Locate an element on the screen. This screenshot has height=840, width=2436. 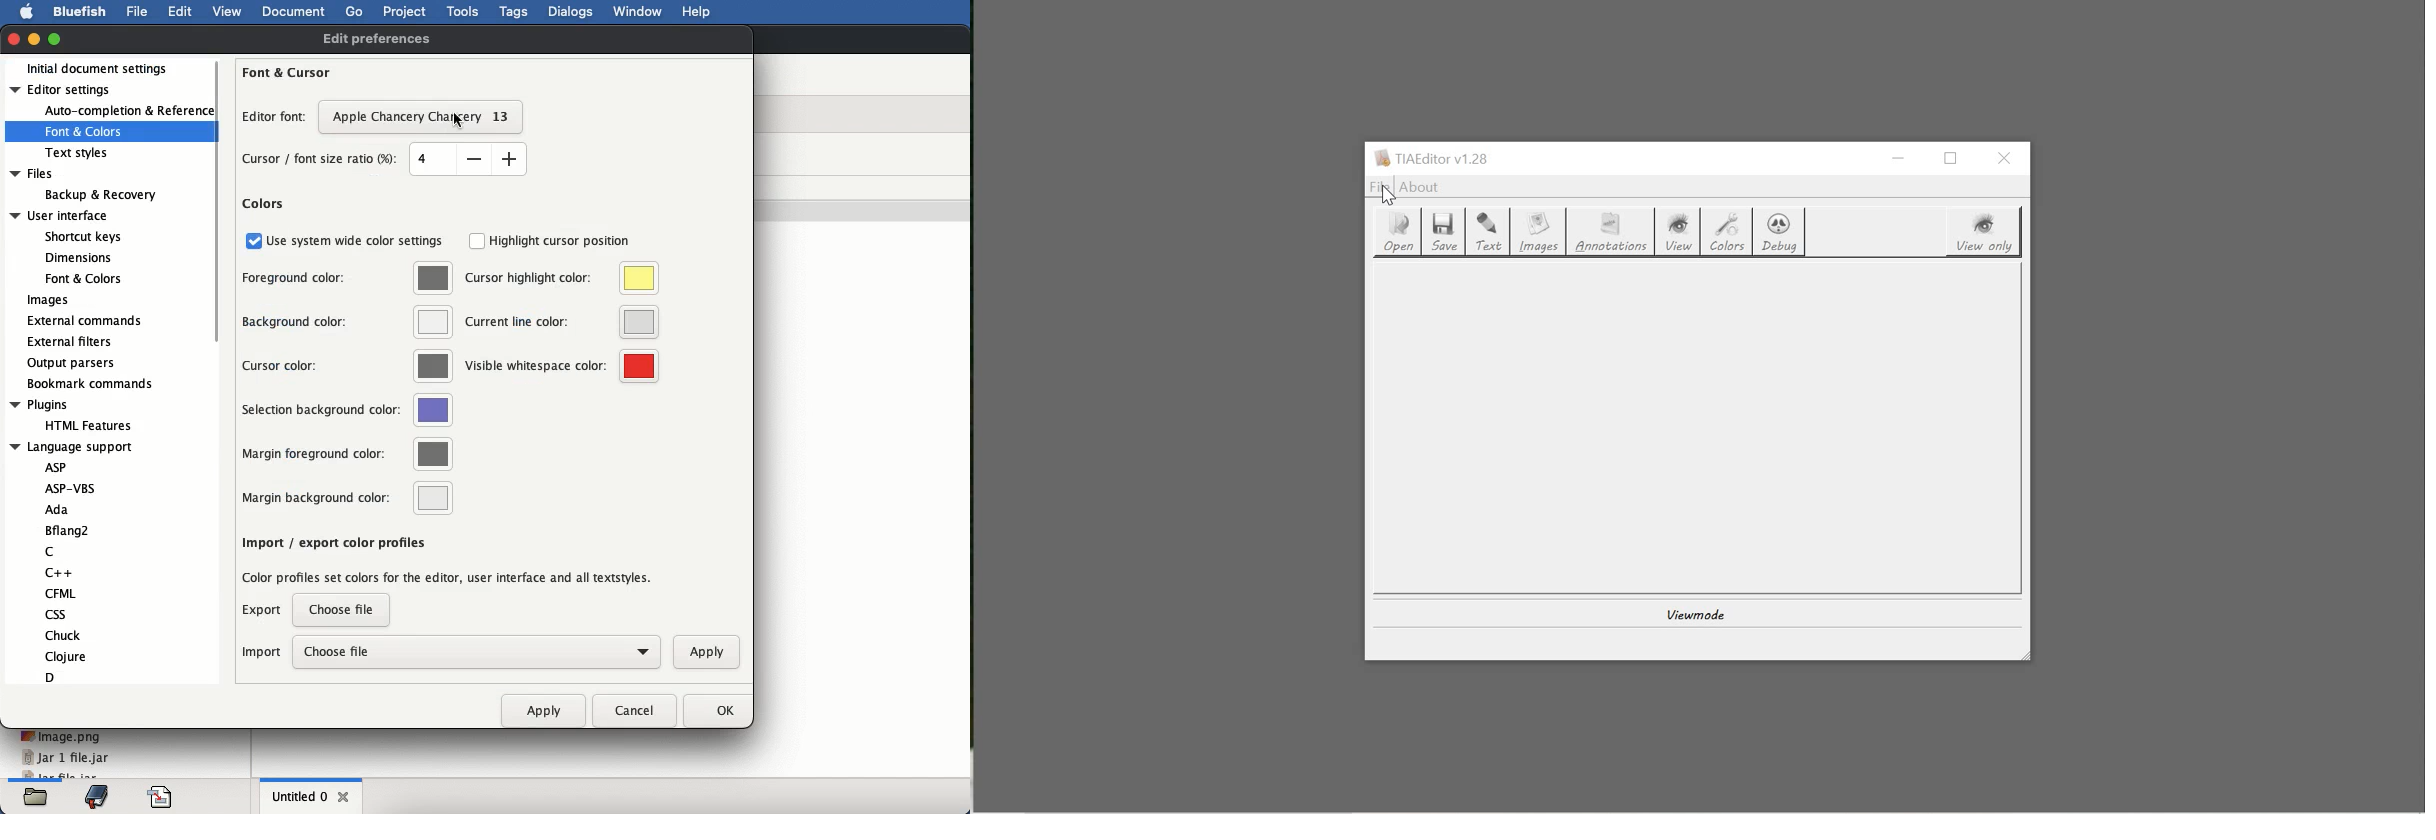
close is located at coordinates (345, 797).